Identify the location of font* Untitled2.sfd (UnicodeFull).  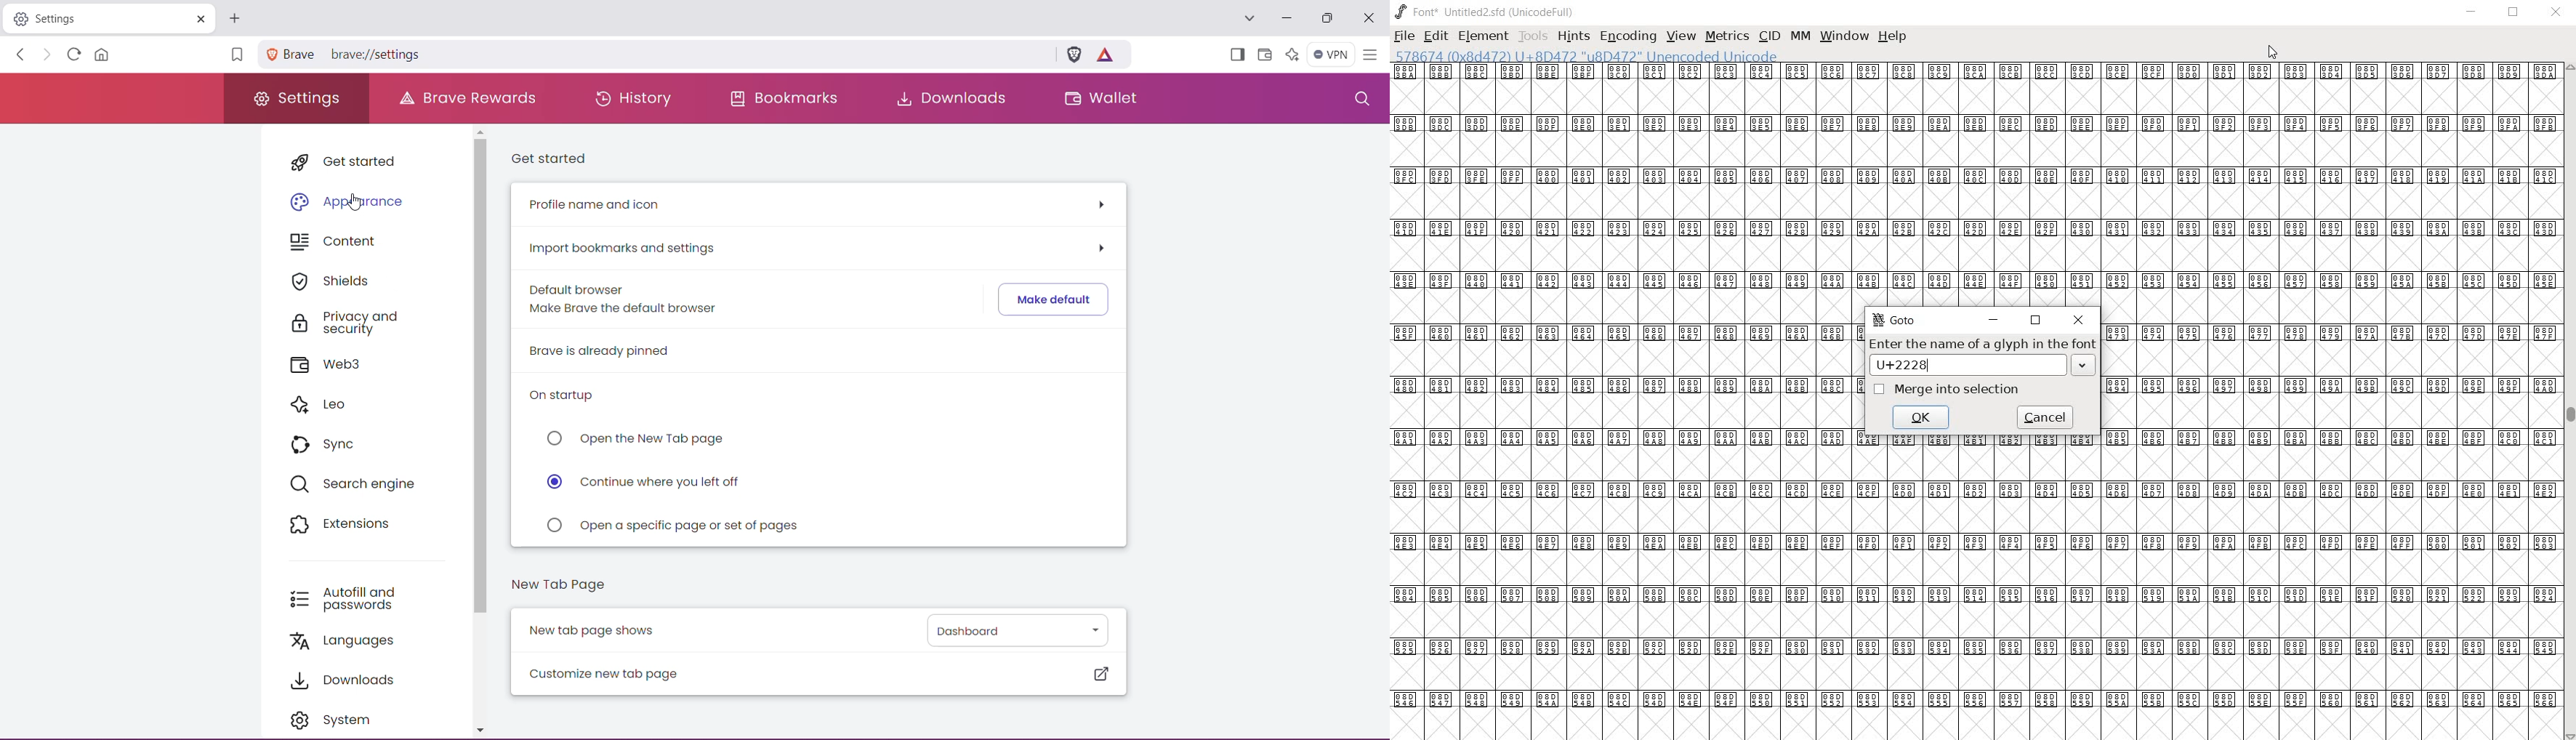
(1483, 11).